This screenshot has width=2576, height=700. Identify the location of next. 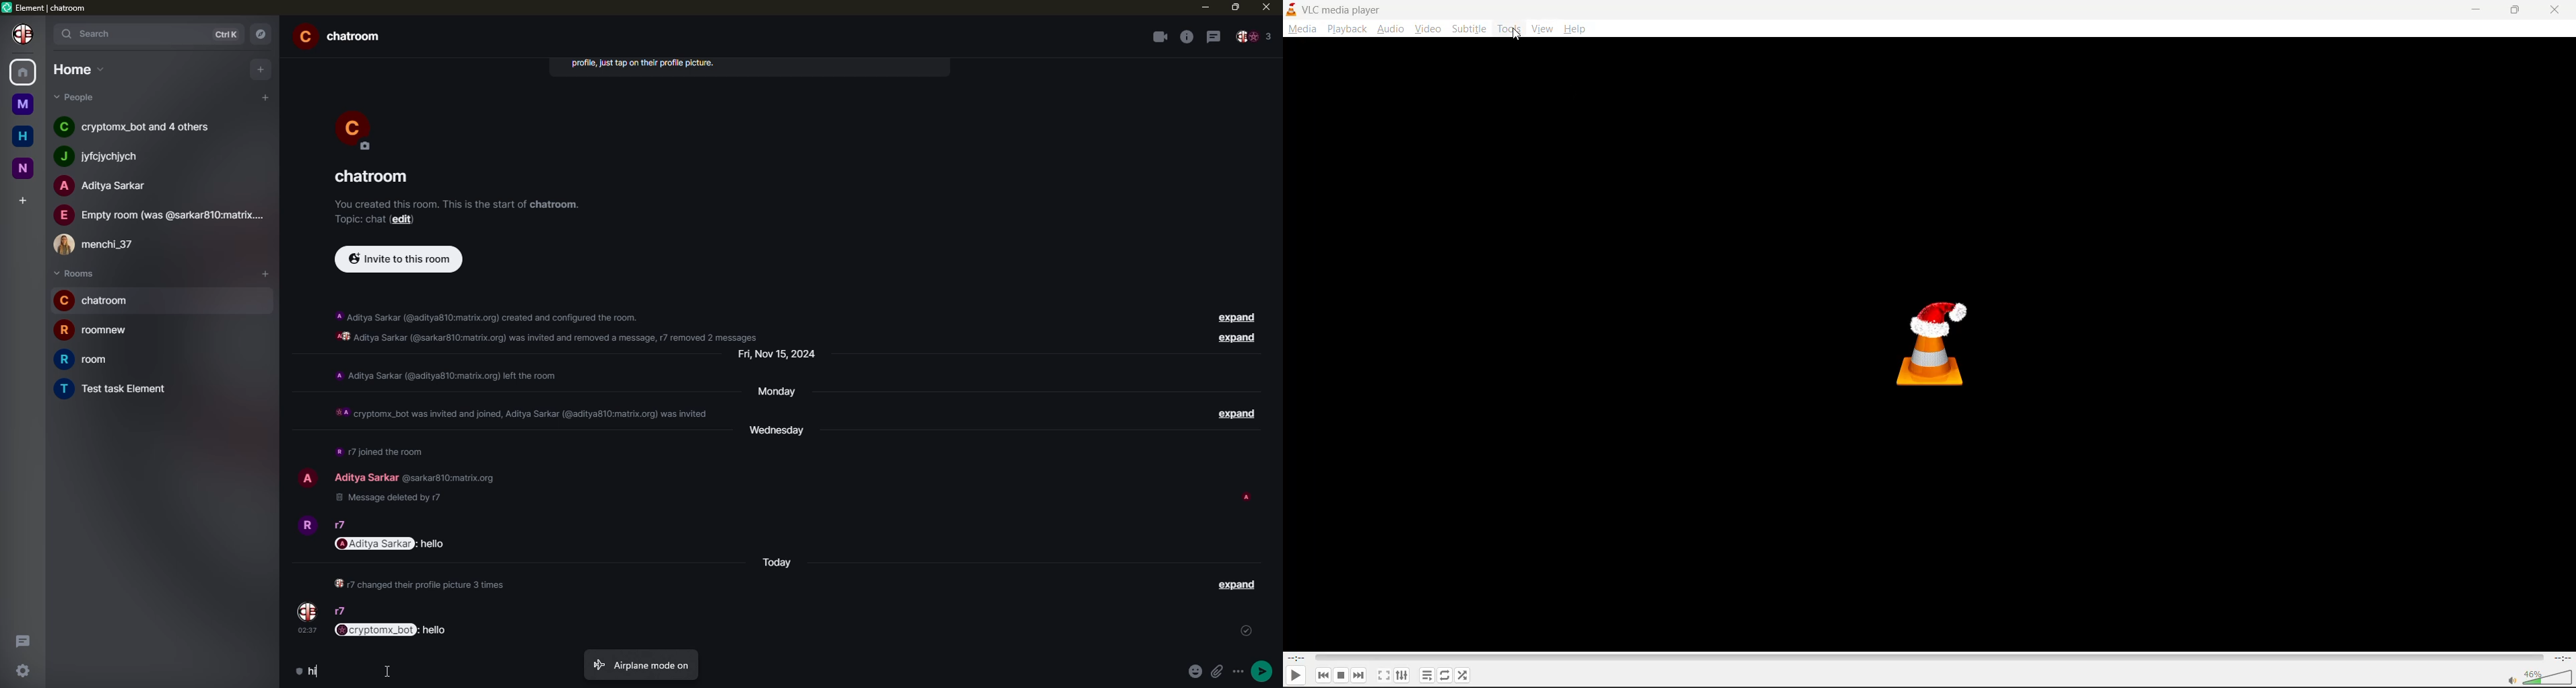
(1362, 675).